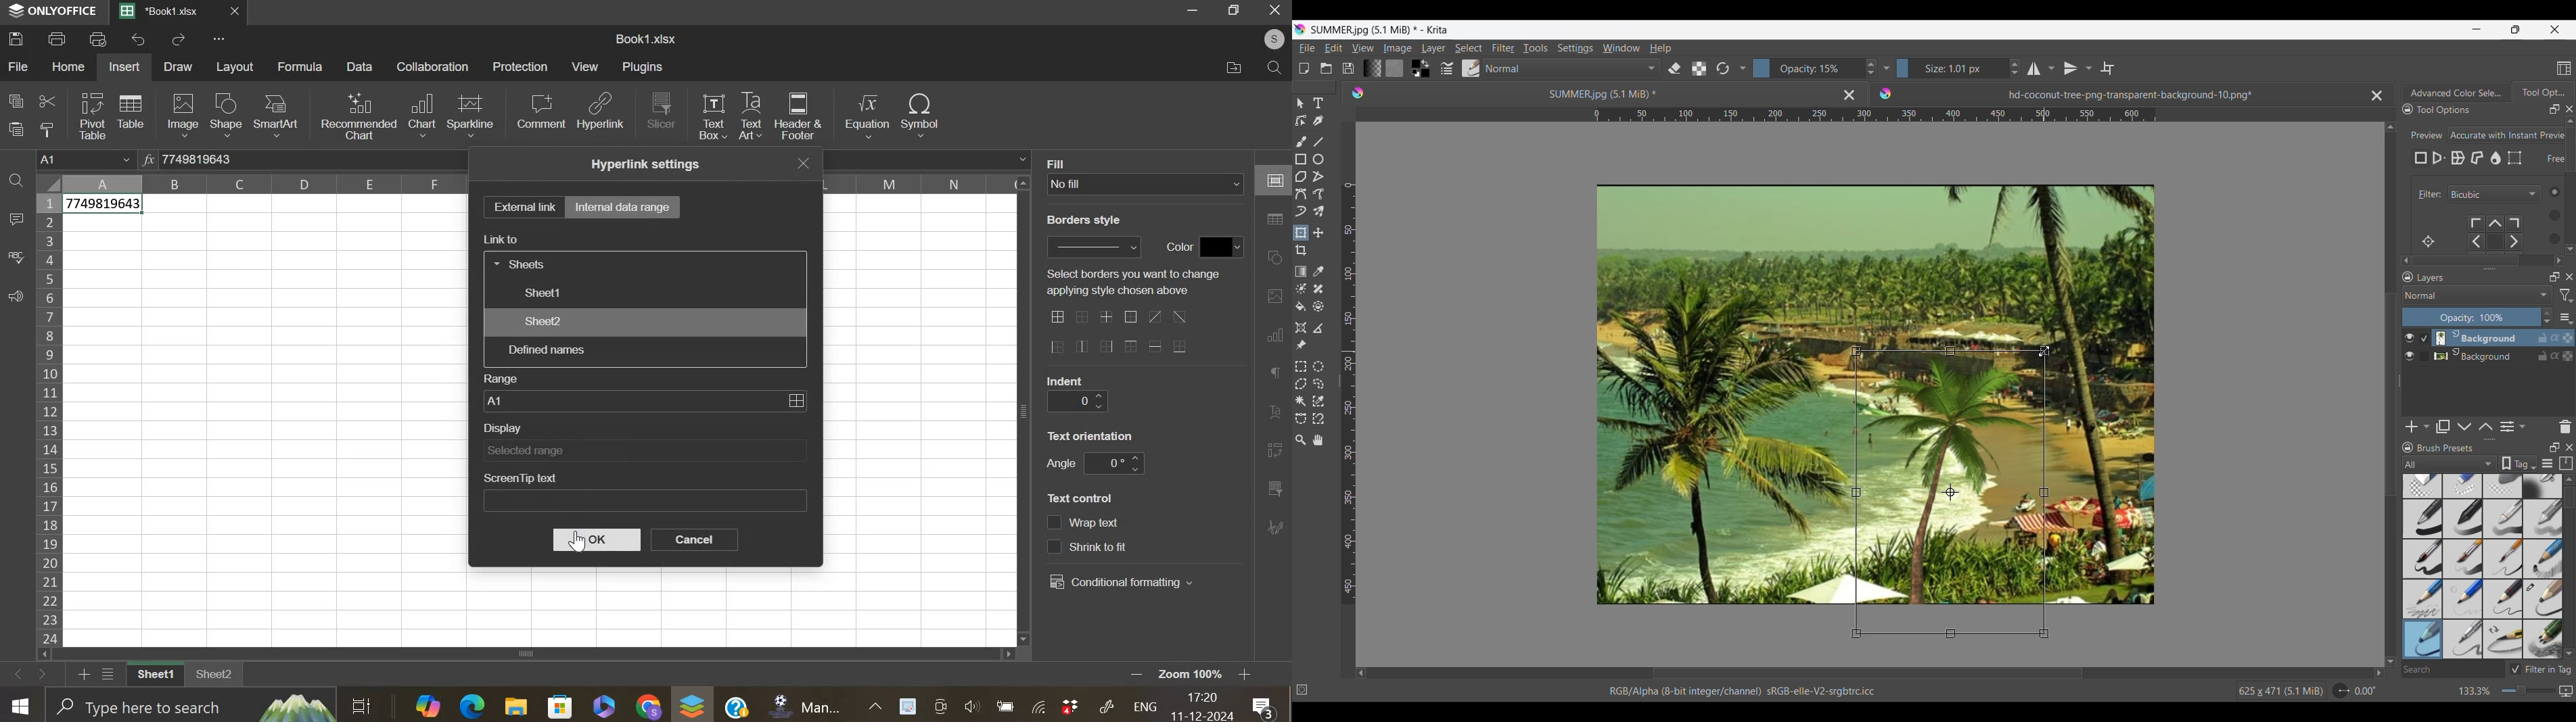  What do you see at coordinates (1300, 233) in the screenshot?
I see `Transform tool` at bounding box center [1300, 233].